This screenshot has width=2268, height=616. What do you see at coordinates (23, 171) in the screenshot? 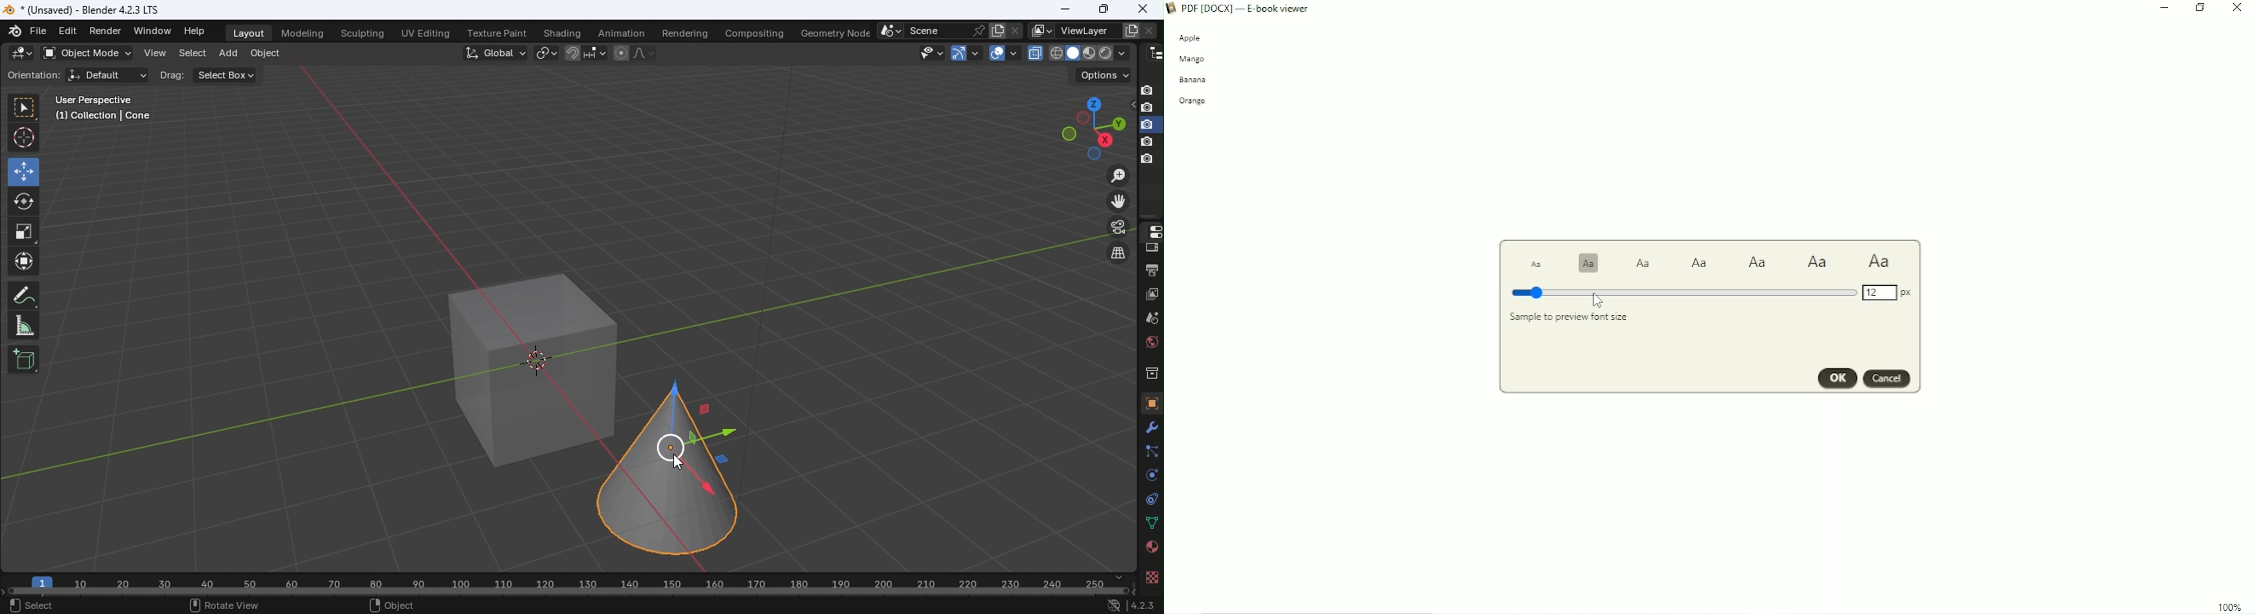
I see `Move` at bounding box center [23, 171].